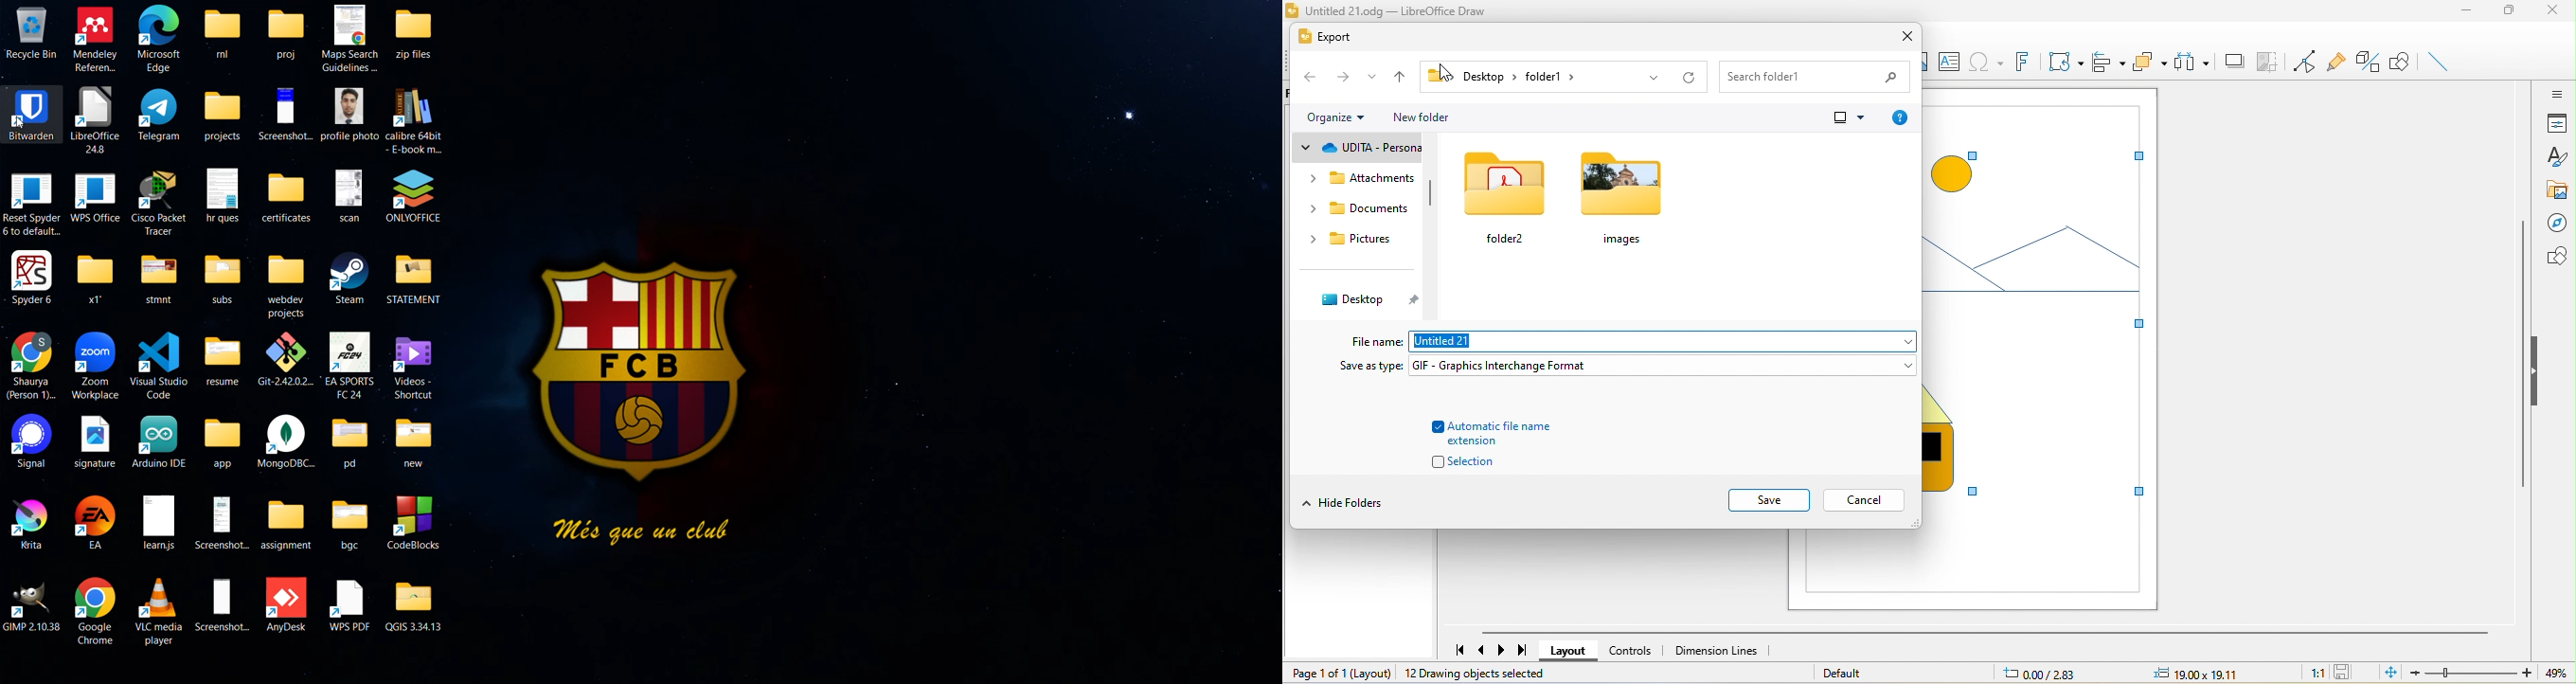 This screenshot has width=2576, height=700. I want to click on file name, so click(1374, 339).